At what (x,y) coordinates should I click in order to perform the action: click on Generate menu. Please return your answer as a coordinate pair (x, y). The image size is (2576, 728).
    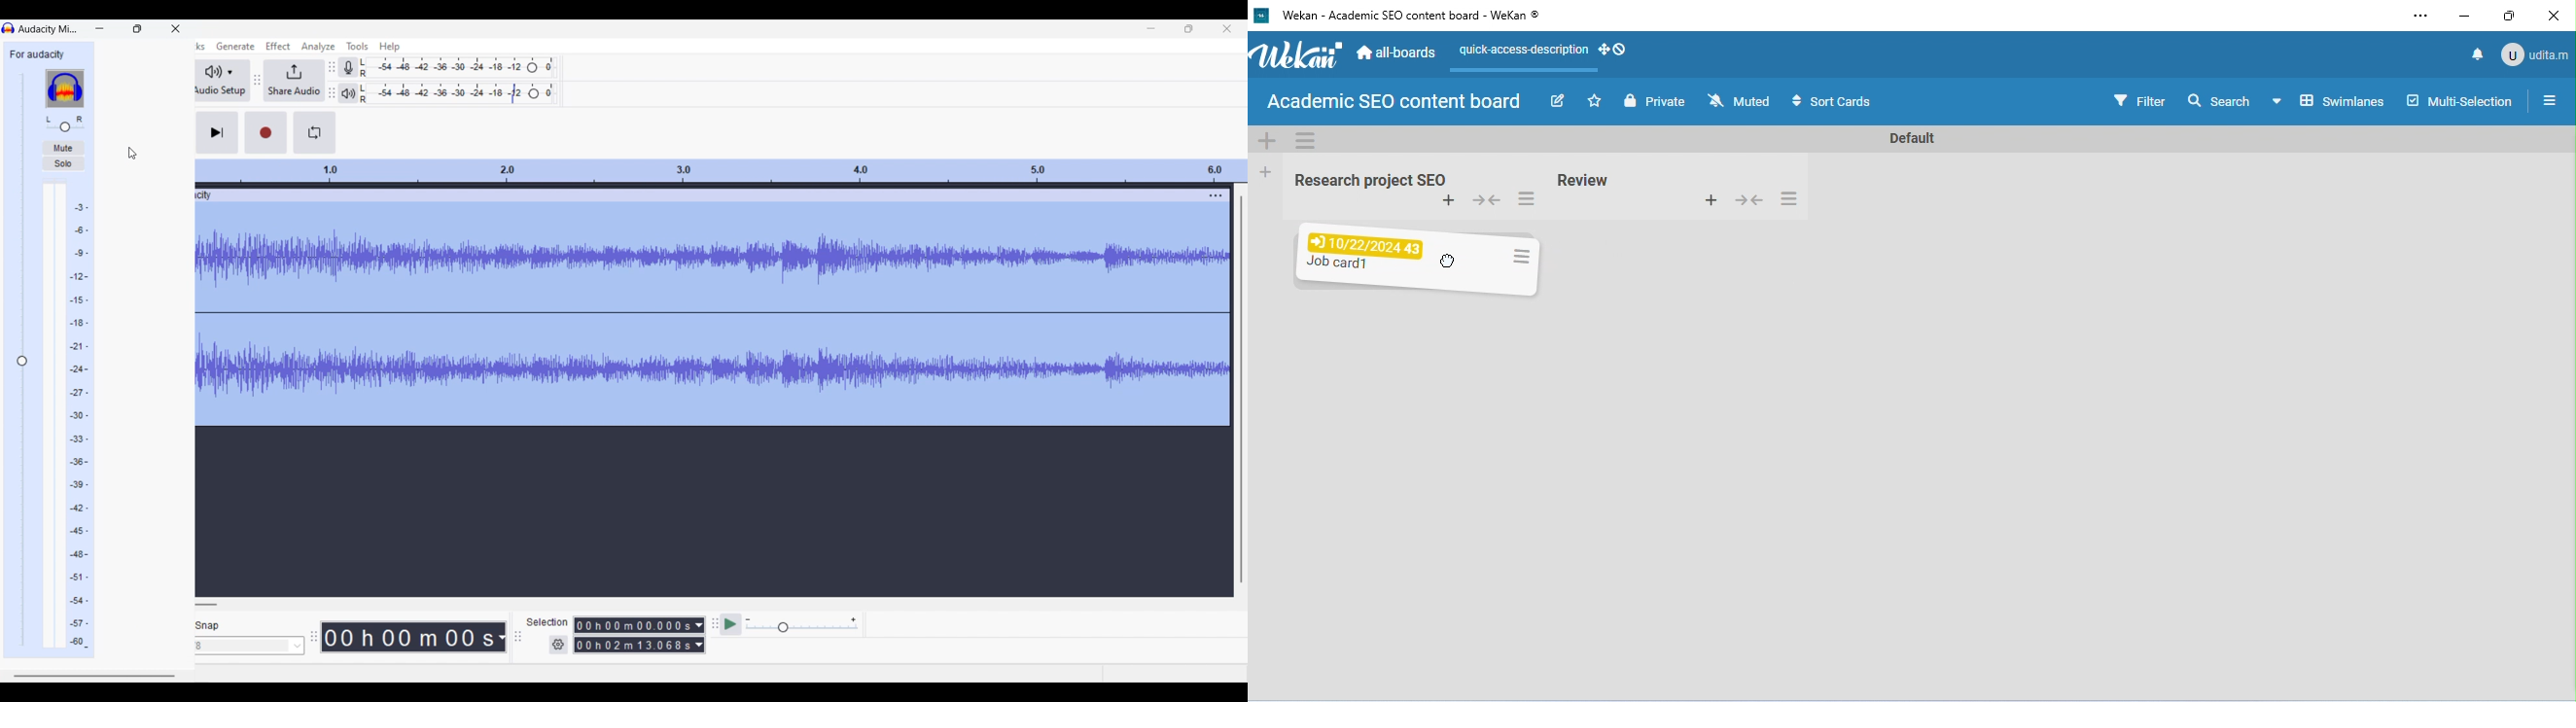
    Looking at the image, I should click on (236, 46).